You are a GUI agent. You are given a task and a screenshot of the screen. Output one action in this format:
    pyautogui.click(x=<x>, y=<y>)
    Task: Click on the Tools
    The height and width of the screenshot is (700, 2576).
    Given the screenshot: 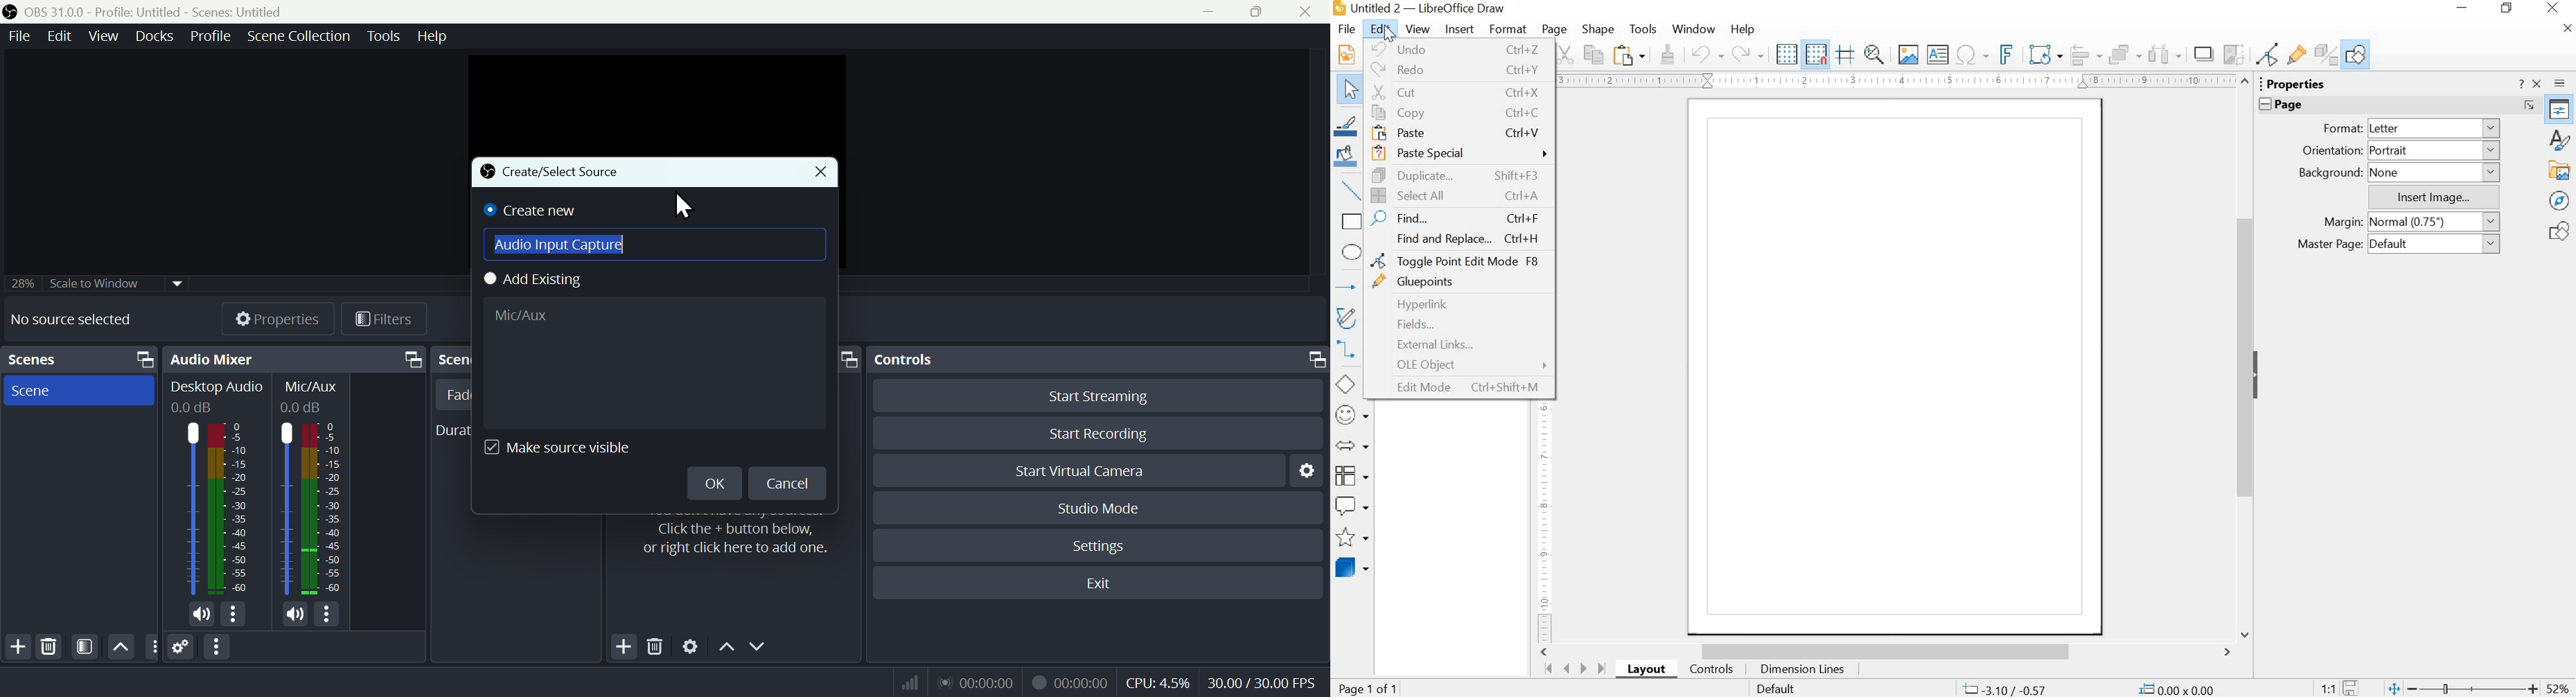 What is the action you would take?
    pyautogui.click(x=386, y=36)
    